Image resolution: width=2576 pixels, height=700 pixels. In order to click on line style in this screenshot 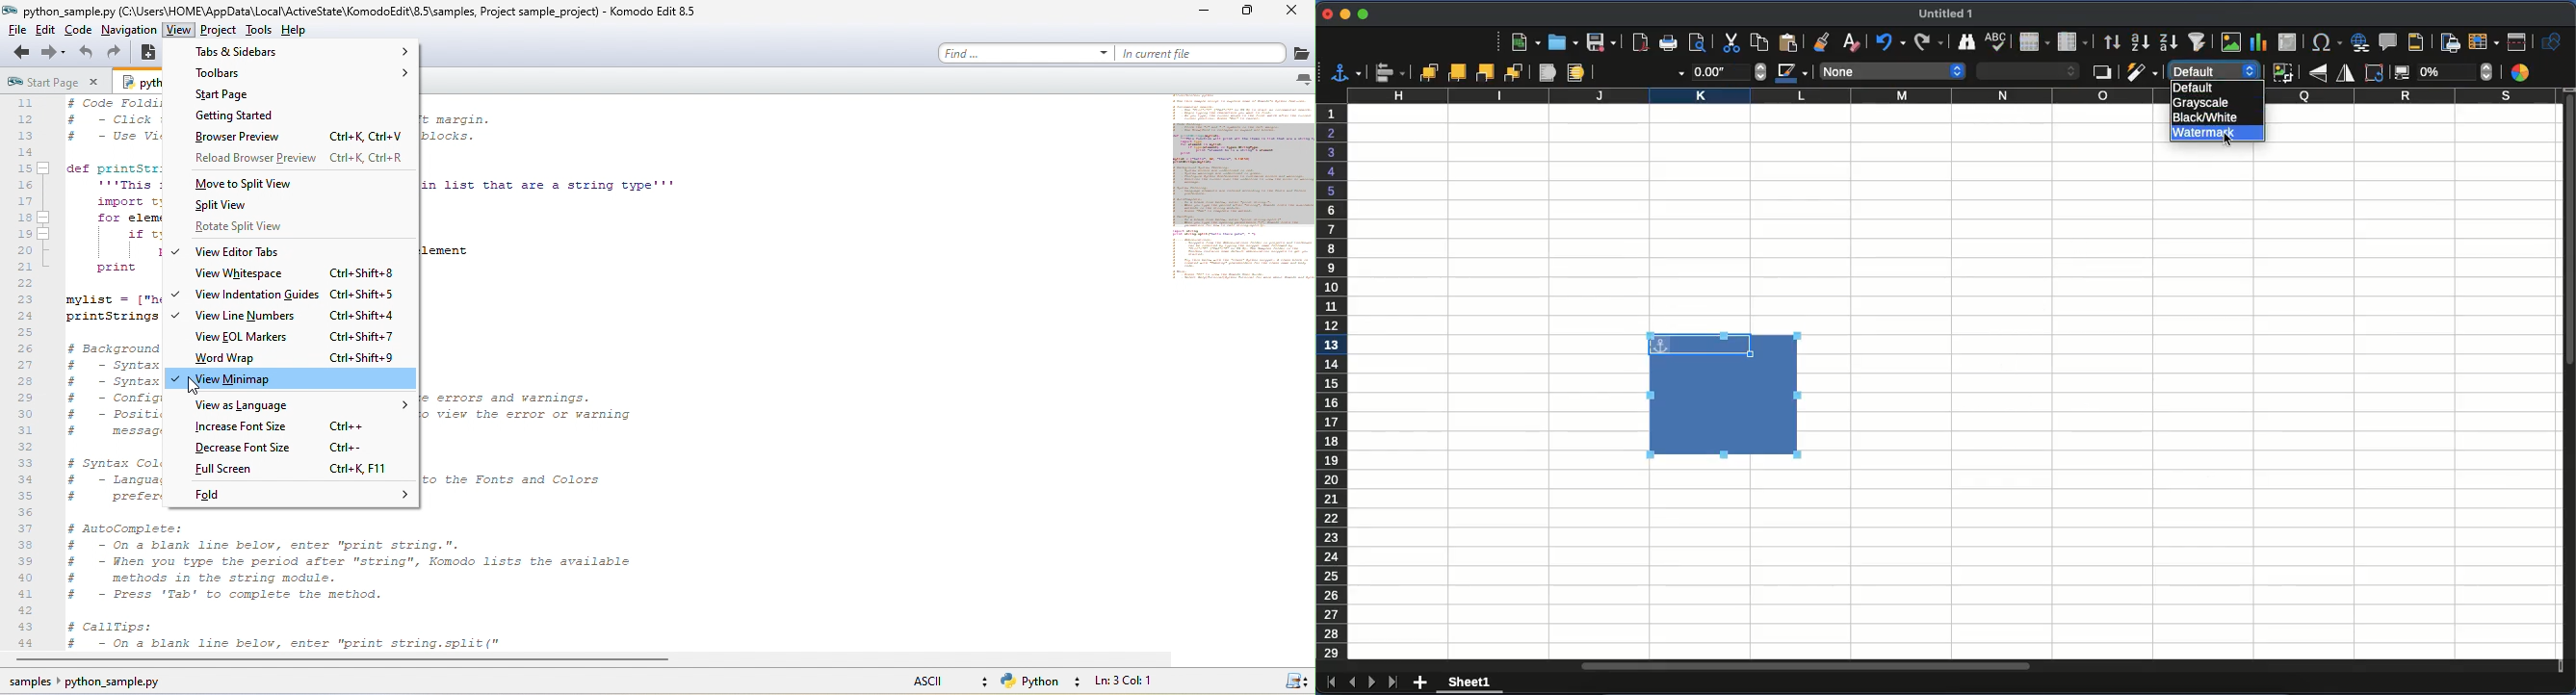, I will do `click(1642, 74)`.